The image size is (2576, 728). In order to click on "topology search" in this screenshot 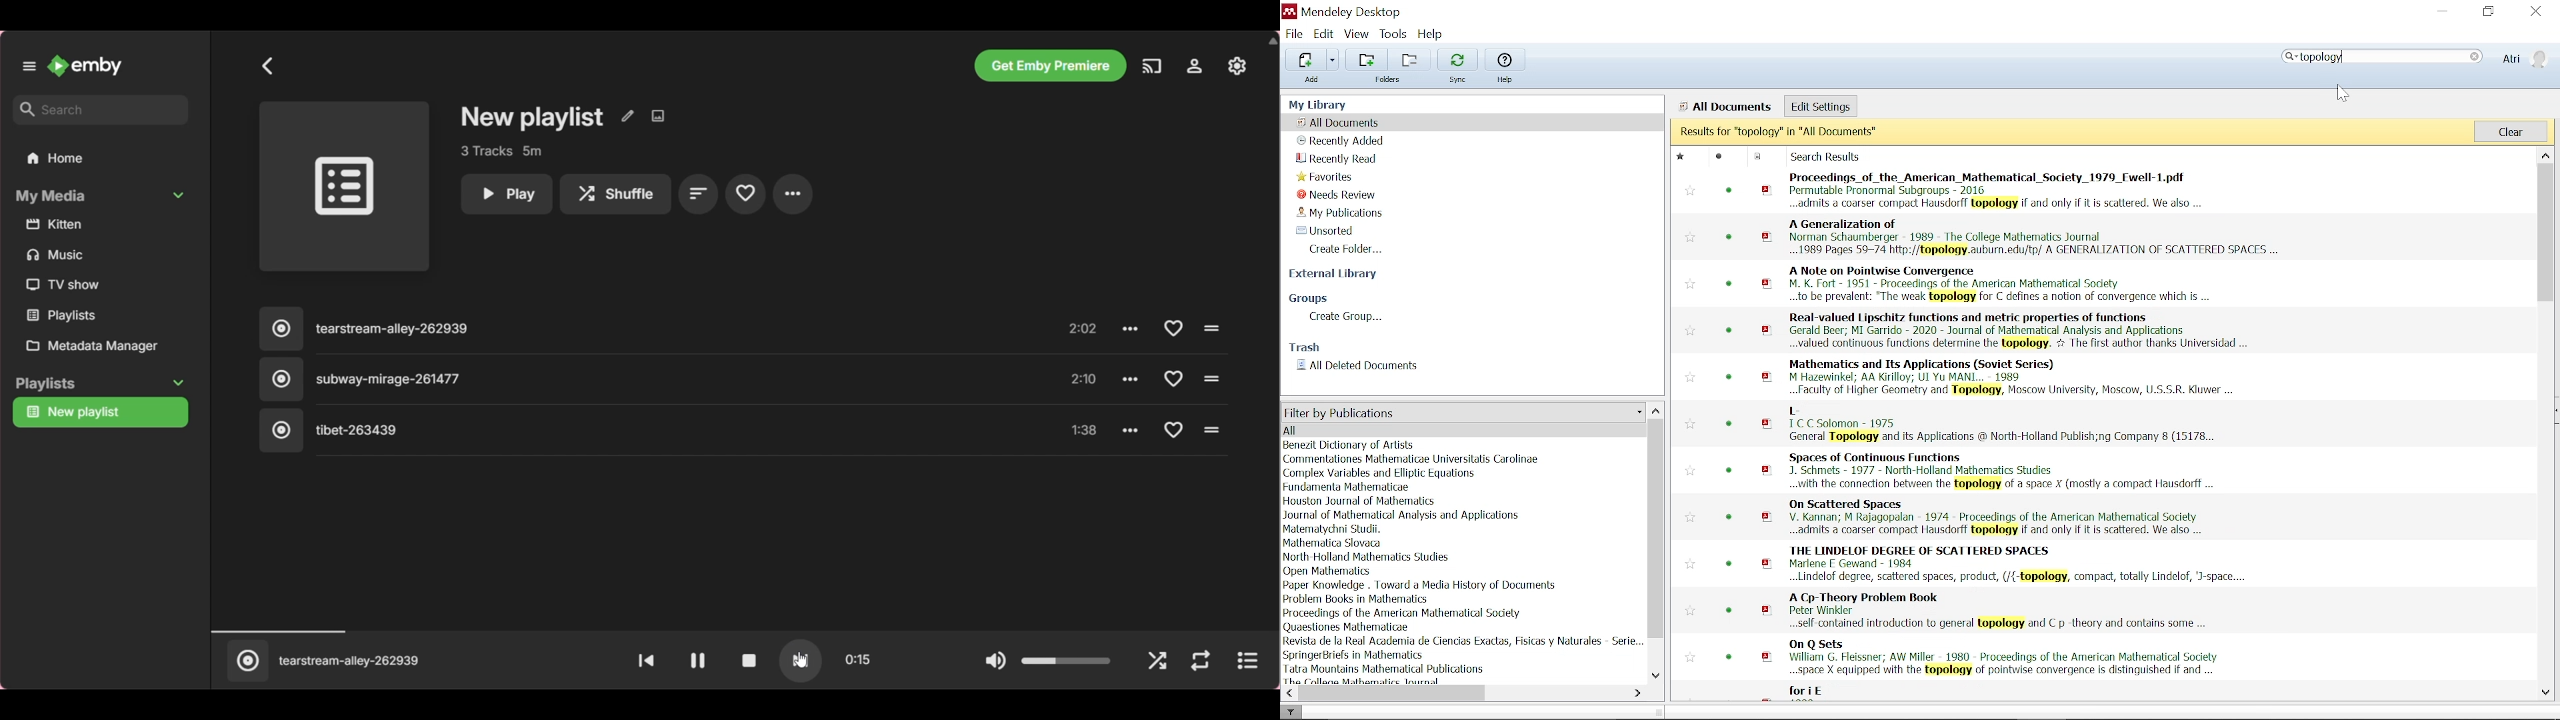, I will do `click(2386, 57)`.